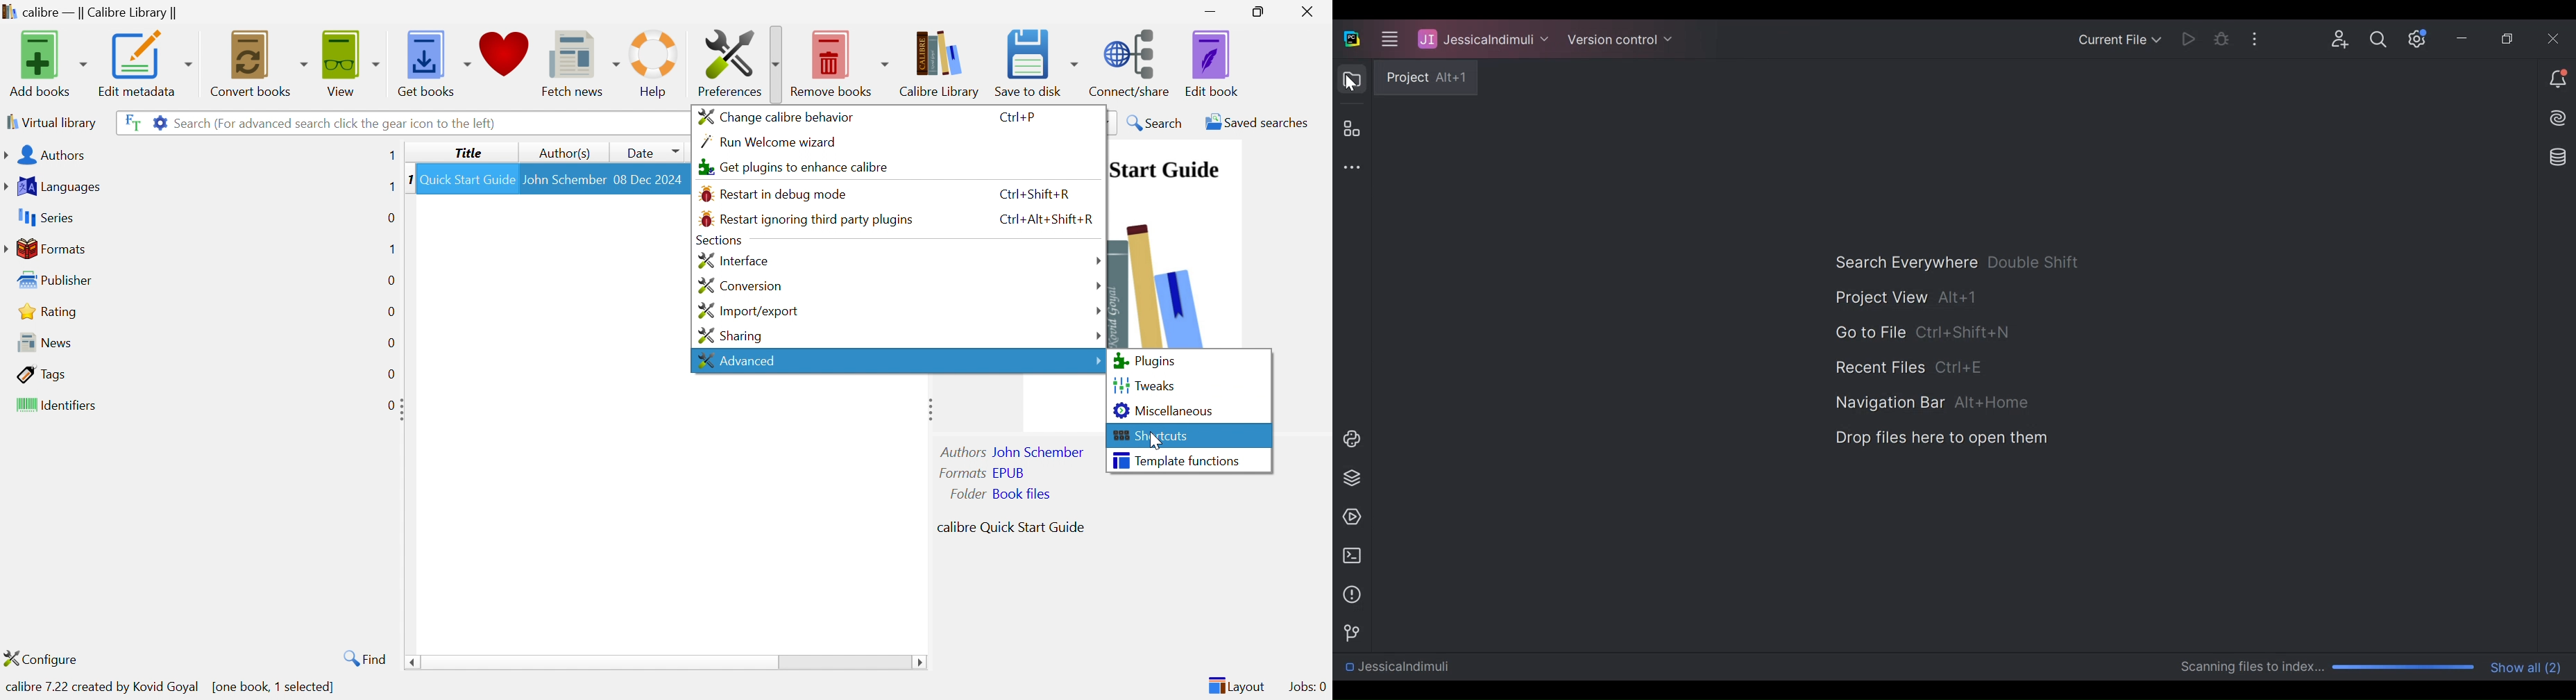 Image resolution: width=2576 pixels, height=700 pixels. Describe the element at coordinates (48, 156) in the screenshot. I see `Authors` at that location.